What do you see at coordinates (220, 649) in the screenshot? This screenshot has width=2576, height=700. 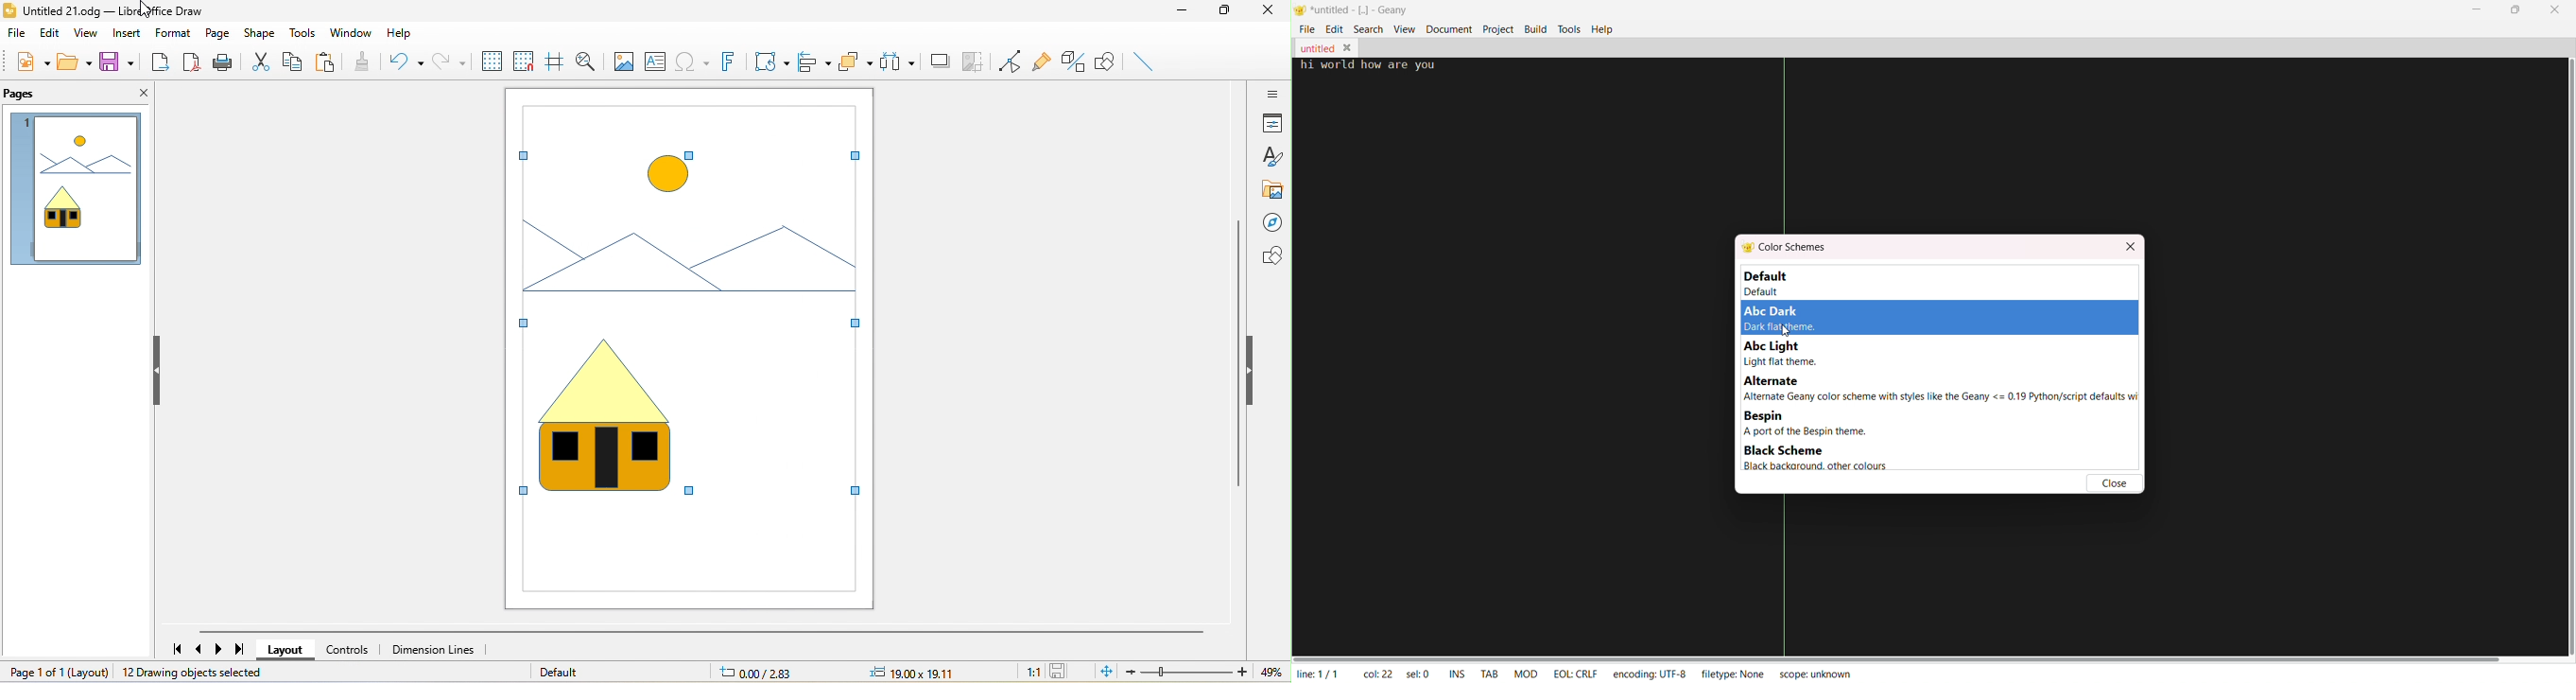 I see `next` at bounding box center [220, 649].